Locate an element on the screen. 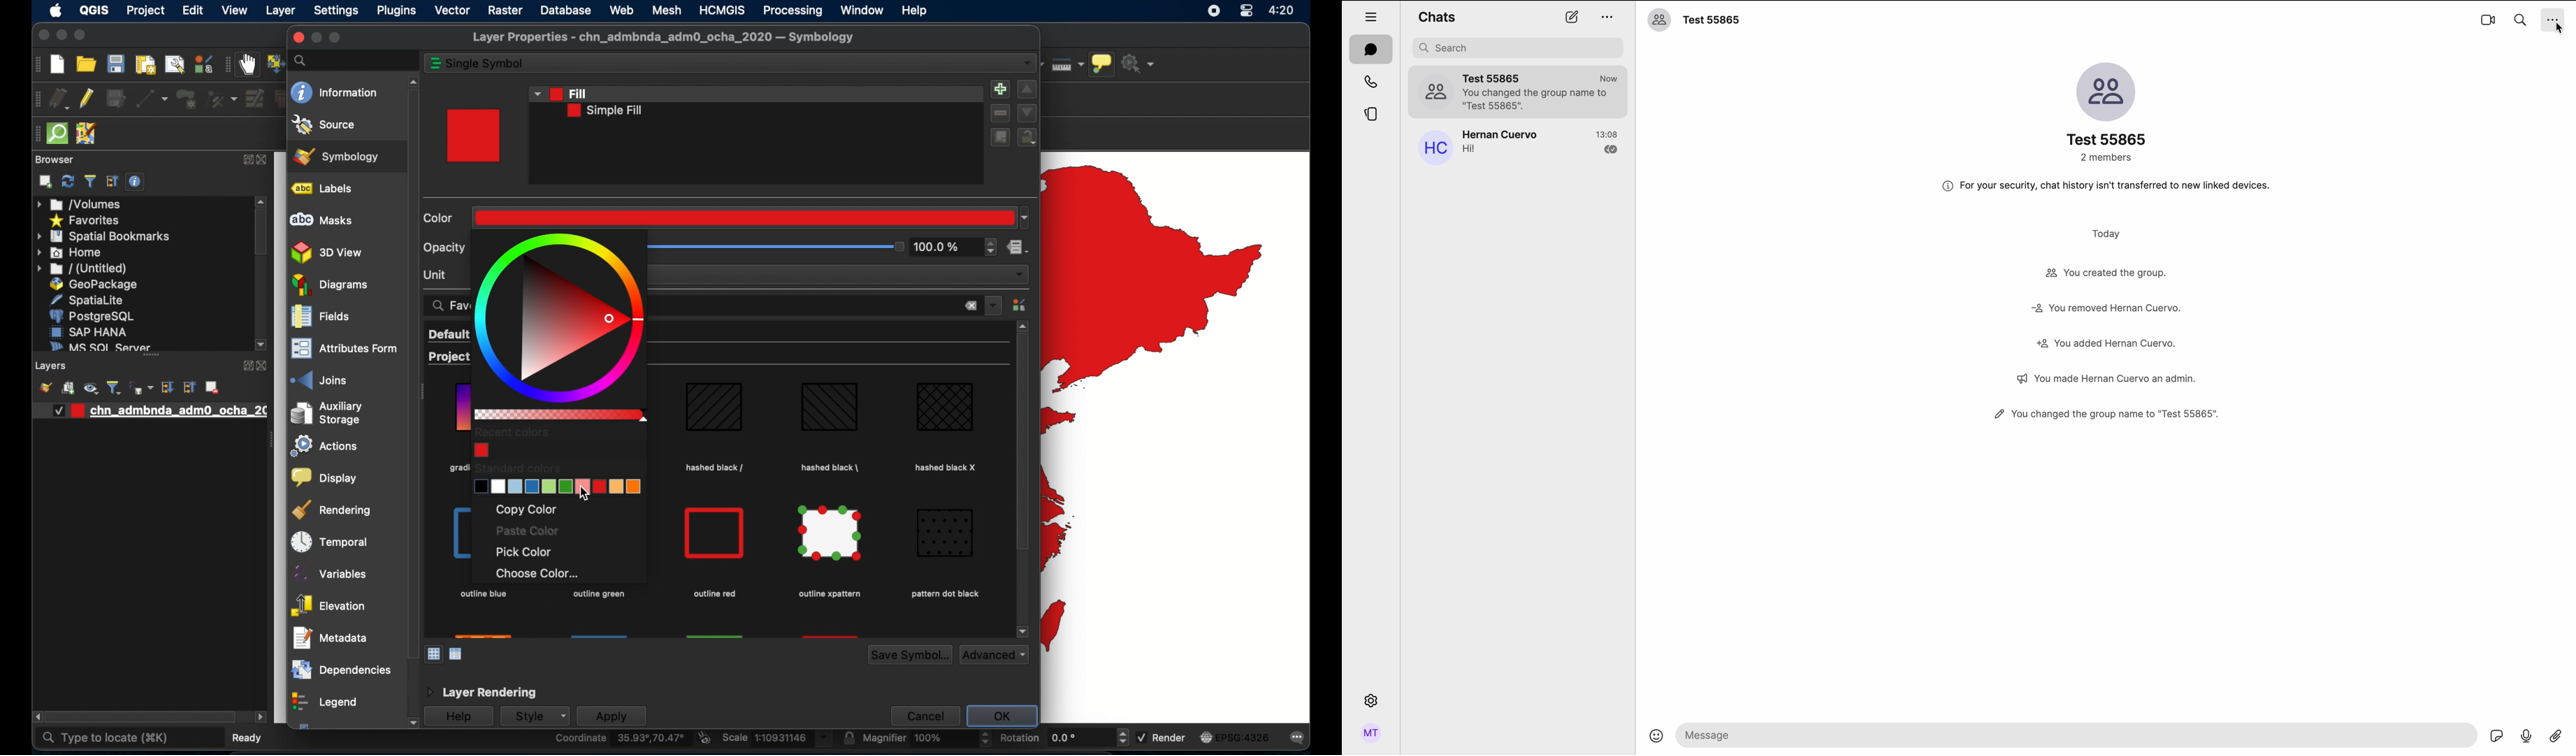 Image resolution: width=2576 pixels, height=756 pixels. drag handle is located at coordinates (34, 134).